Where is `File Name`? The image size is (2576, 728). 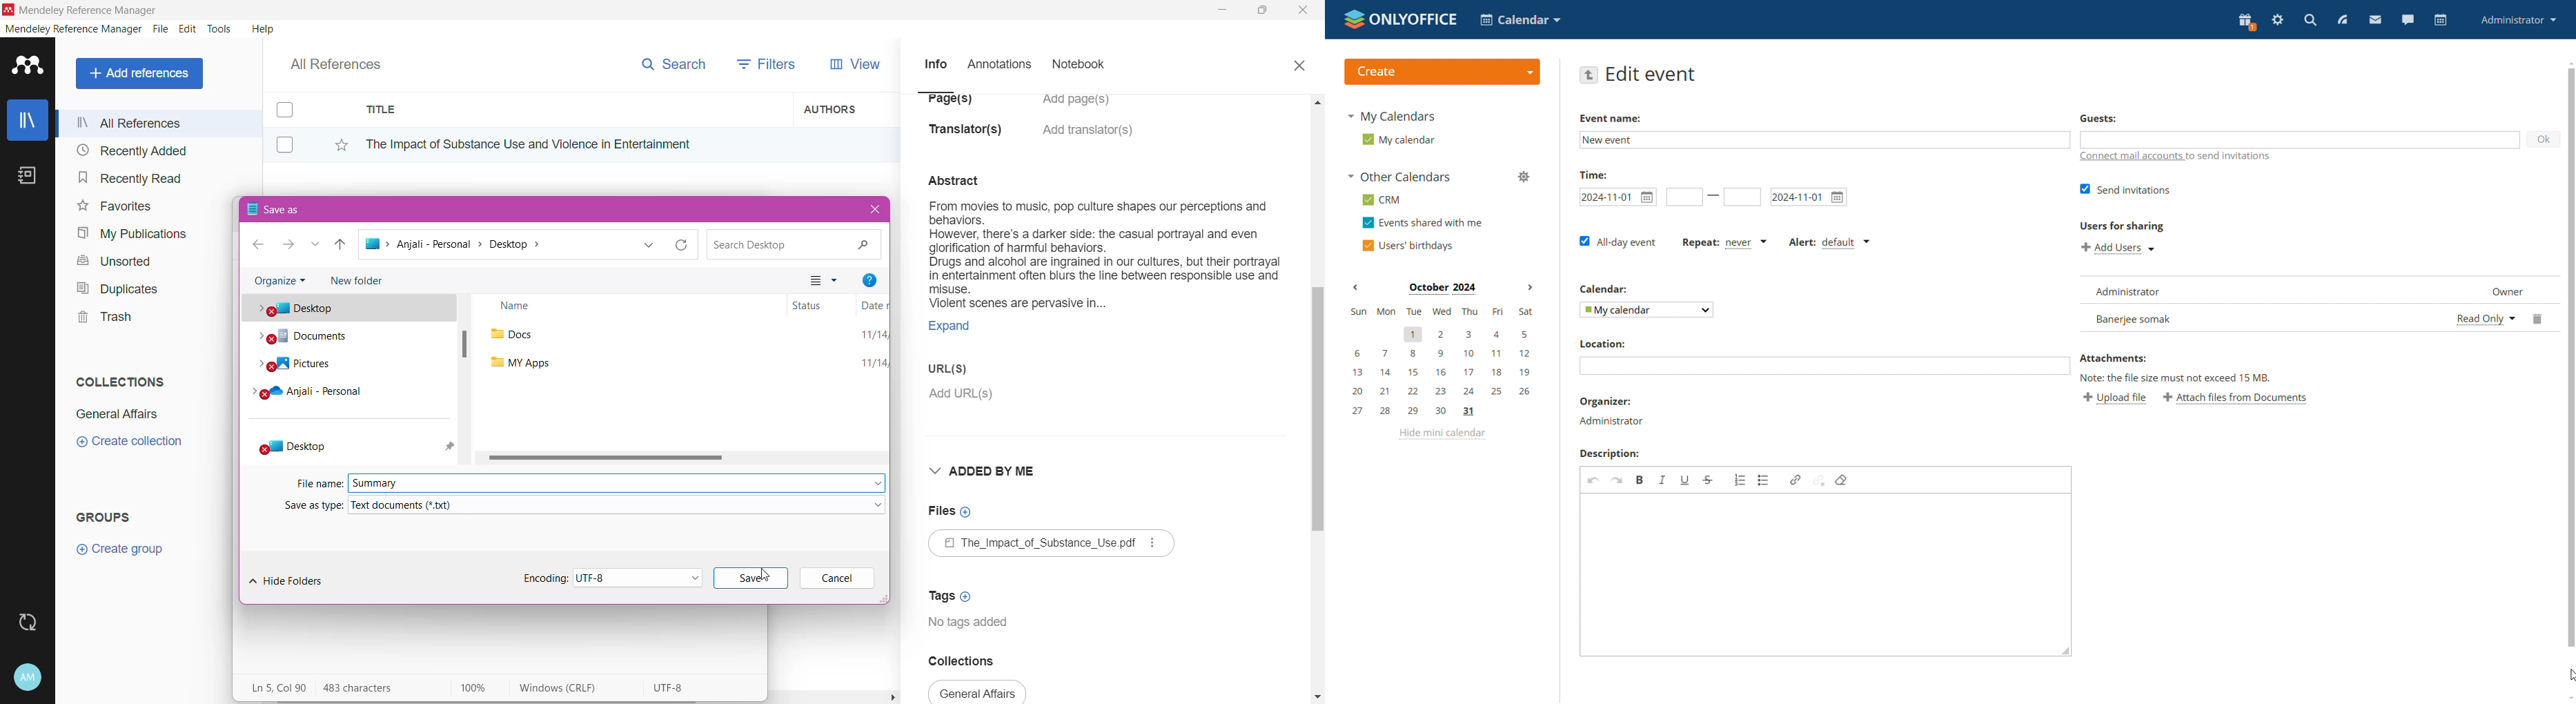
File Name is located at coordinates (320, 482).